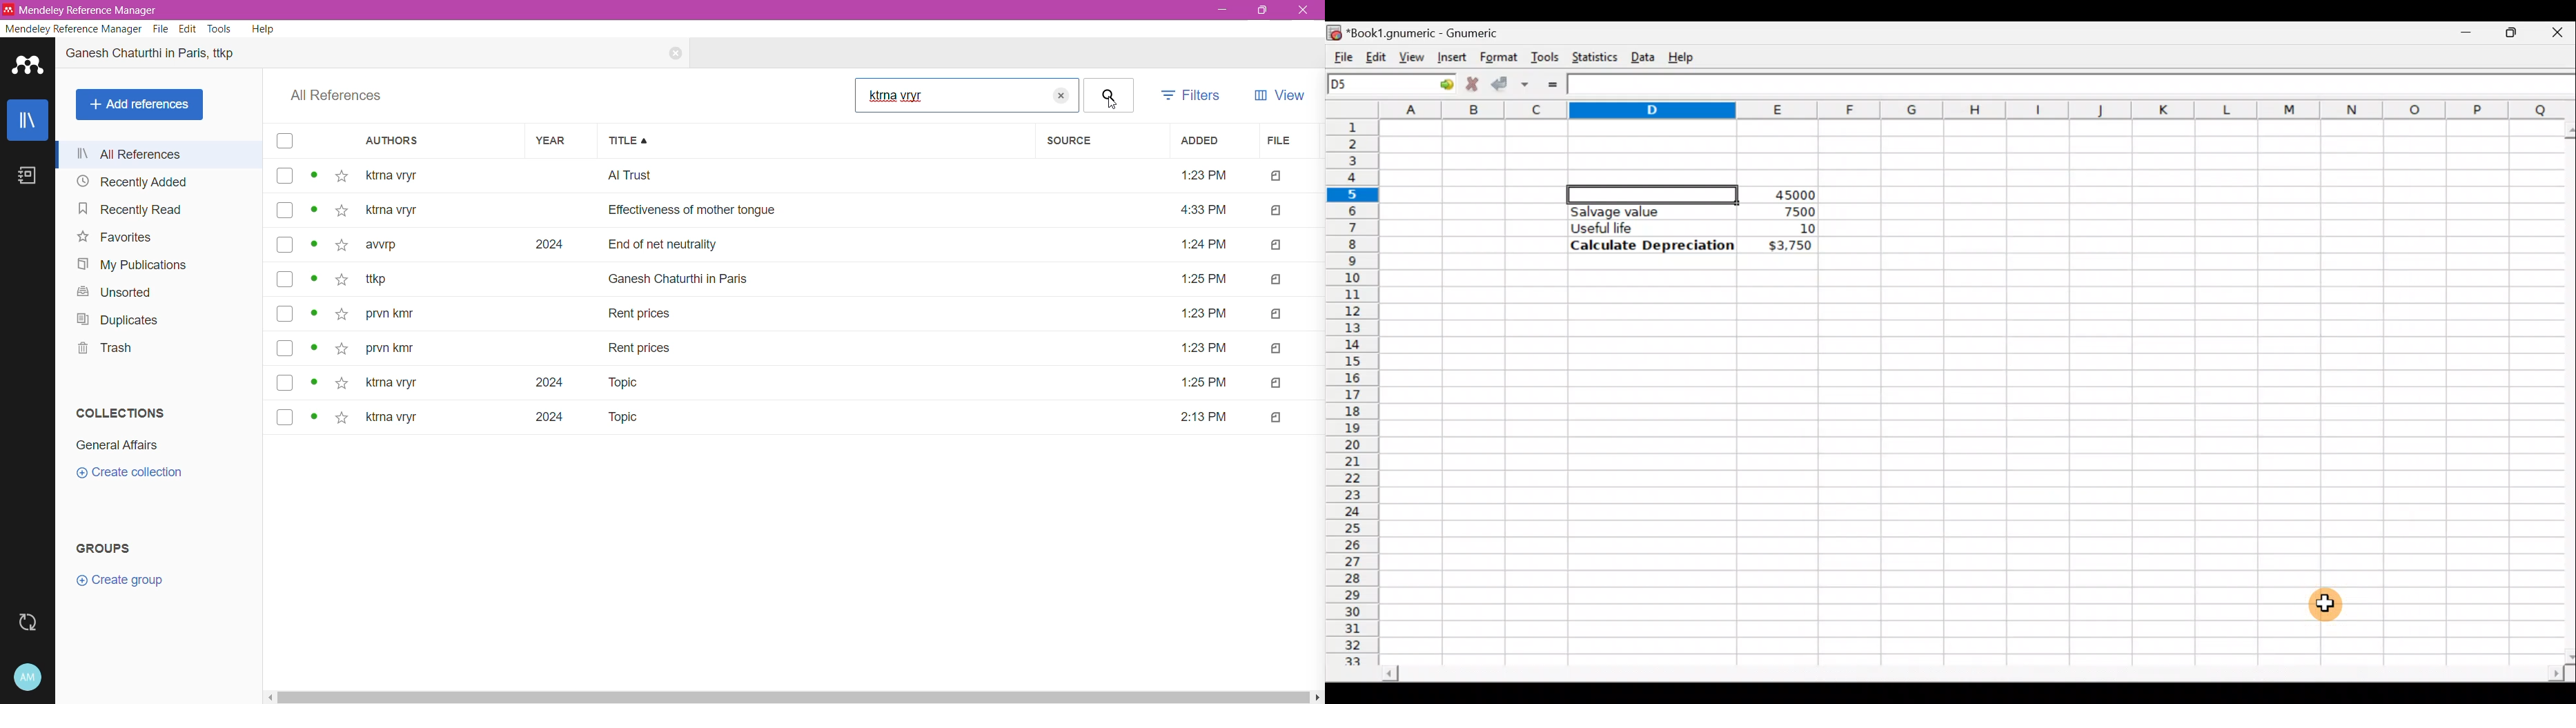 The image size is (2576, 728). Describe the element at coordinates (130, 266) in the screenshot. I see `My Publications` at that location.